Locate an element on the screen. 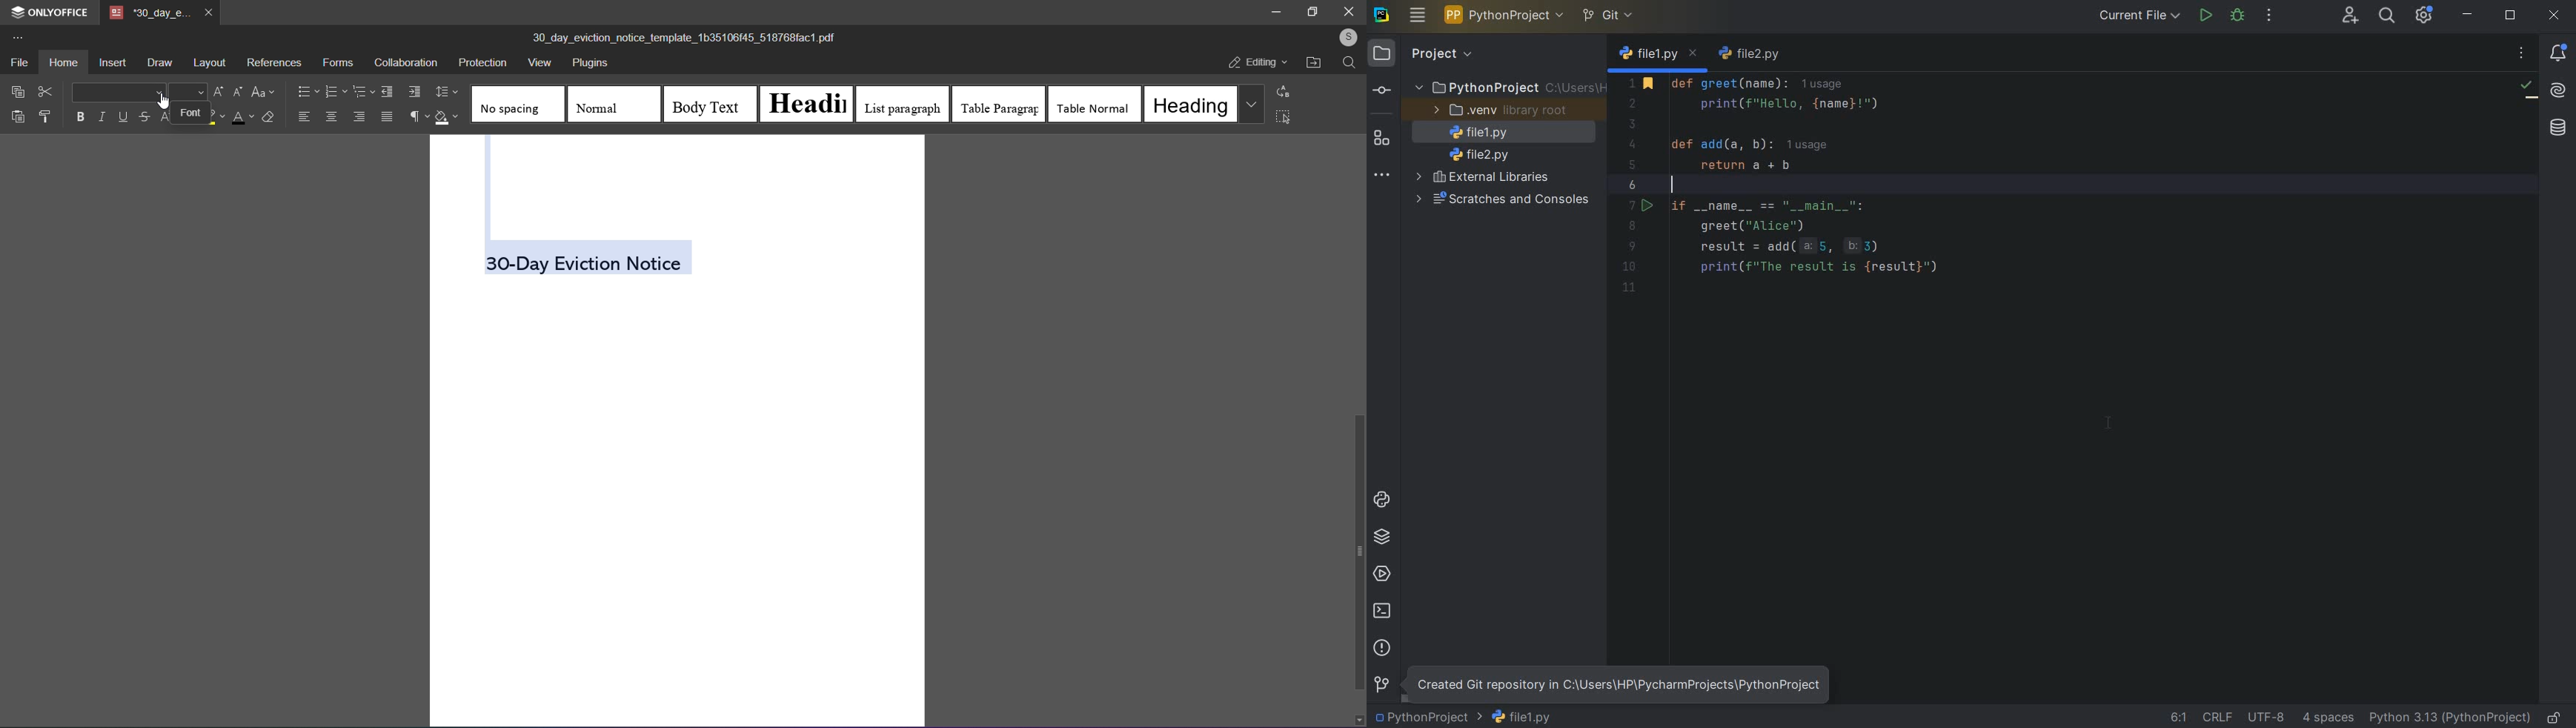 The width and height of the screenshot is (2576, 728). normal is located at coordinates (607, 103).